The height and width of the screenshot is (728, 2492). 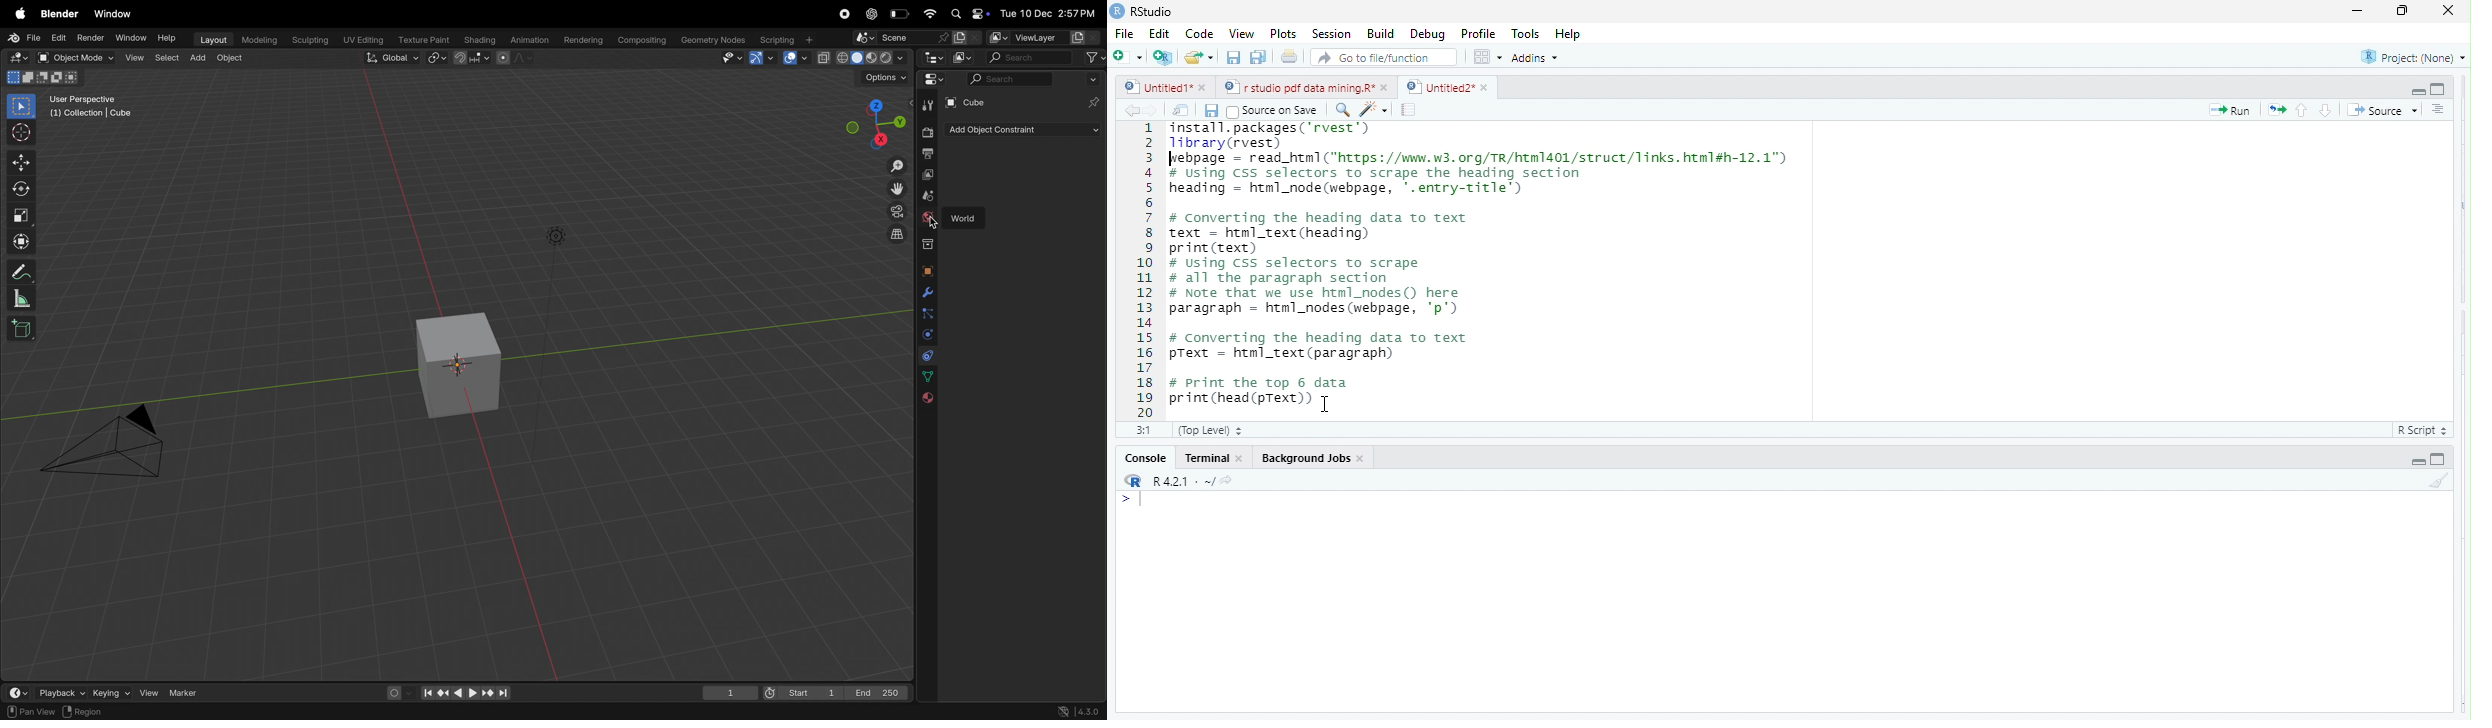 I want to click on search, so click(x=1028, y=58).